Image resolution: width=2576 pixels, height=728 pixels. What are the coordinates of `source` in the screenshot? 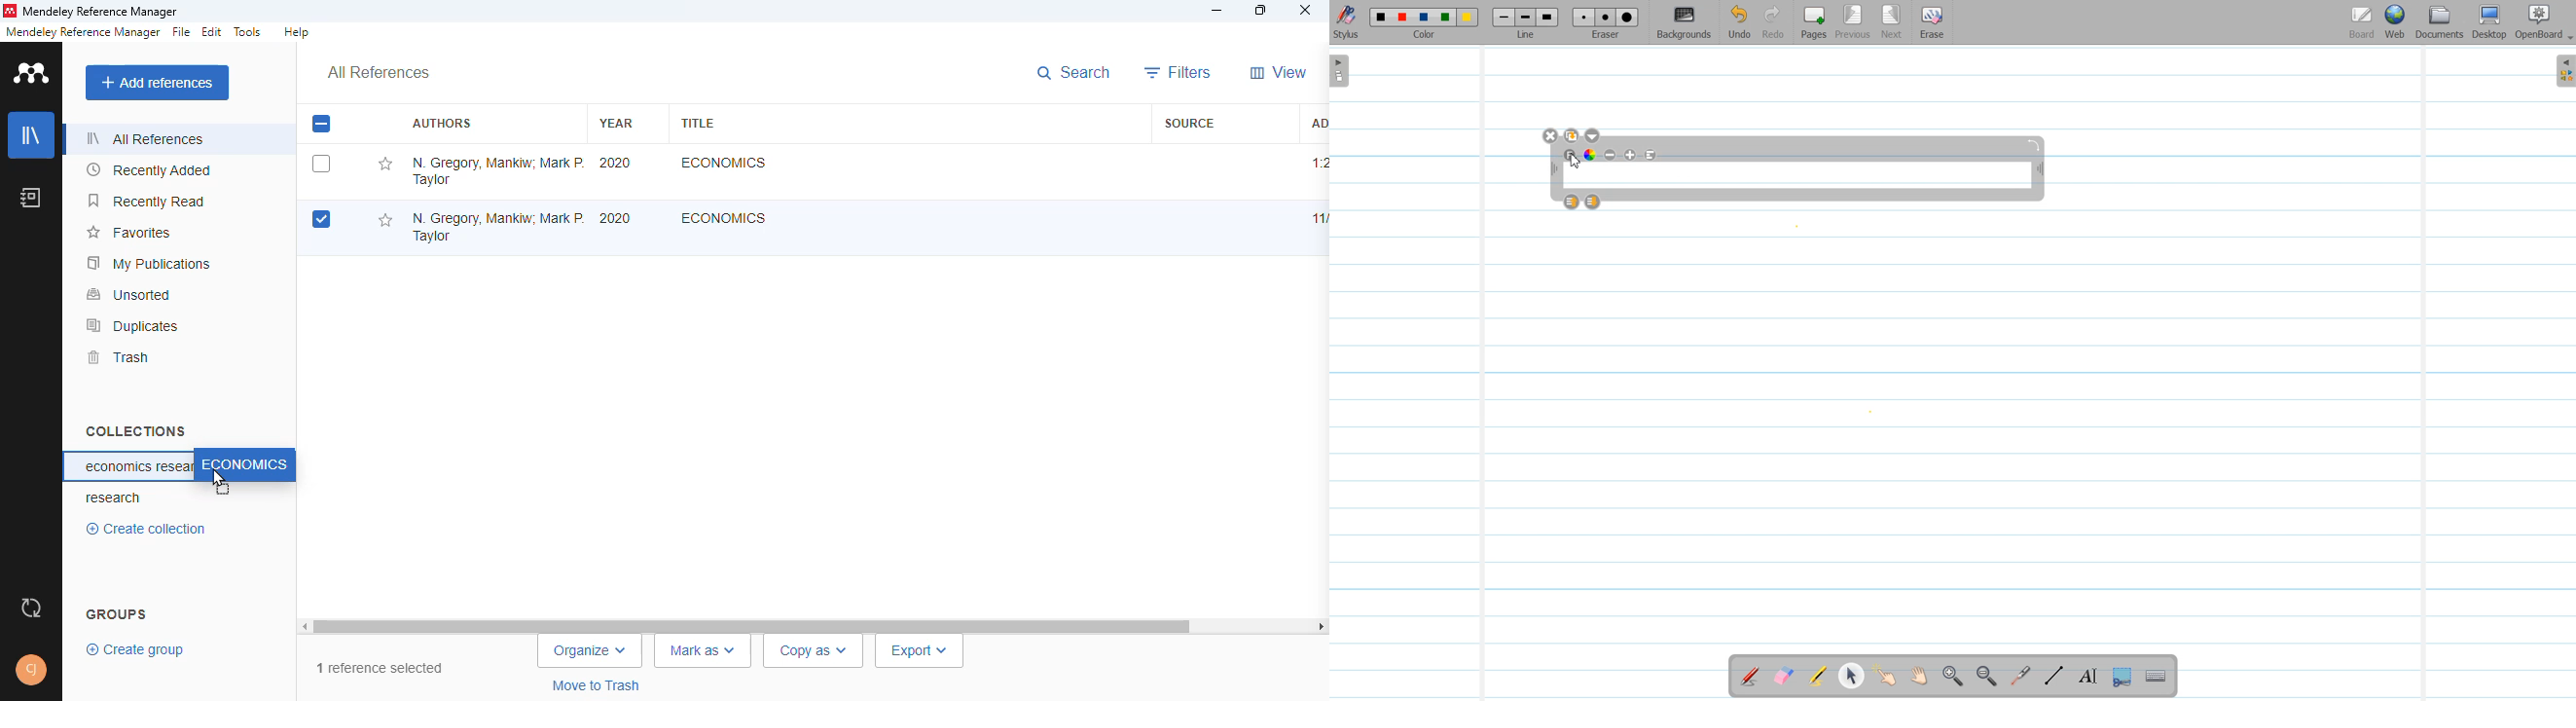 It's located at (1189, 123).